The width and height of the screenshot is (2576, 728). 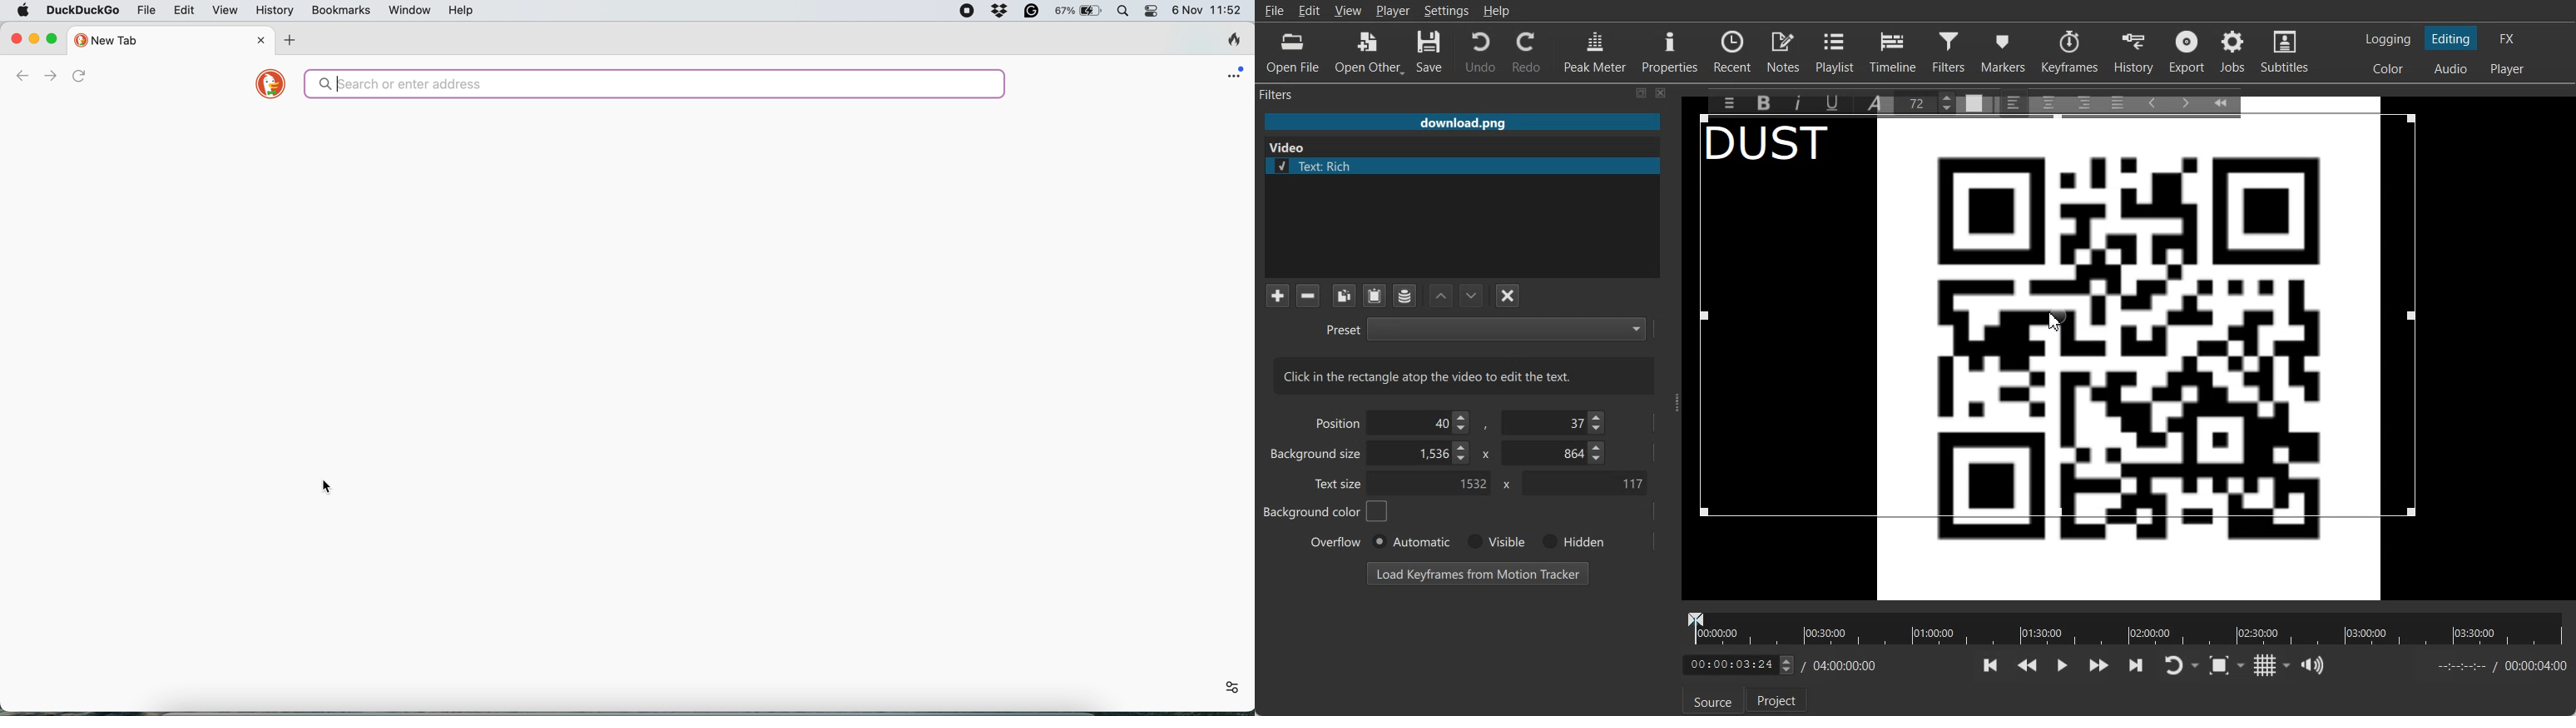 I want to click on new tab, so click(x=159, y=39).